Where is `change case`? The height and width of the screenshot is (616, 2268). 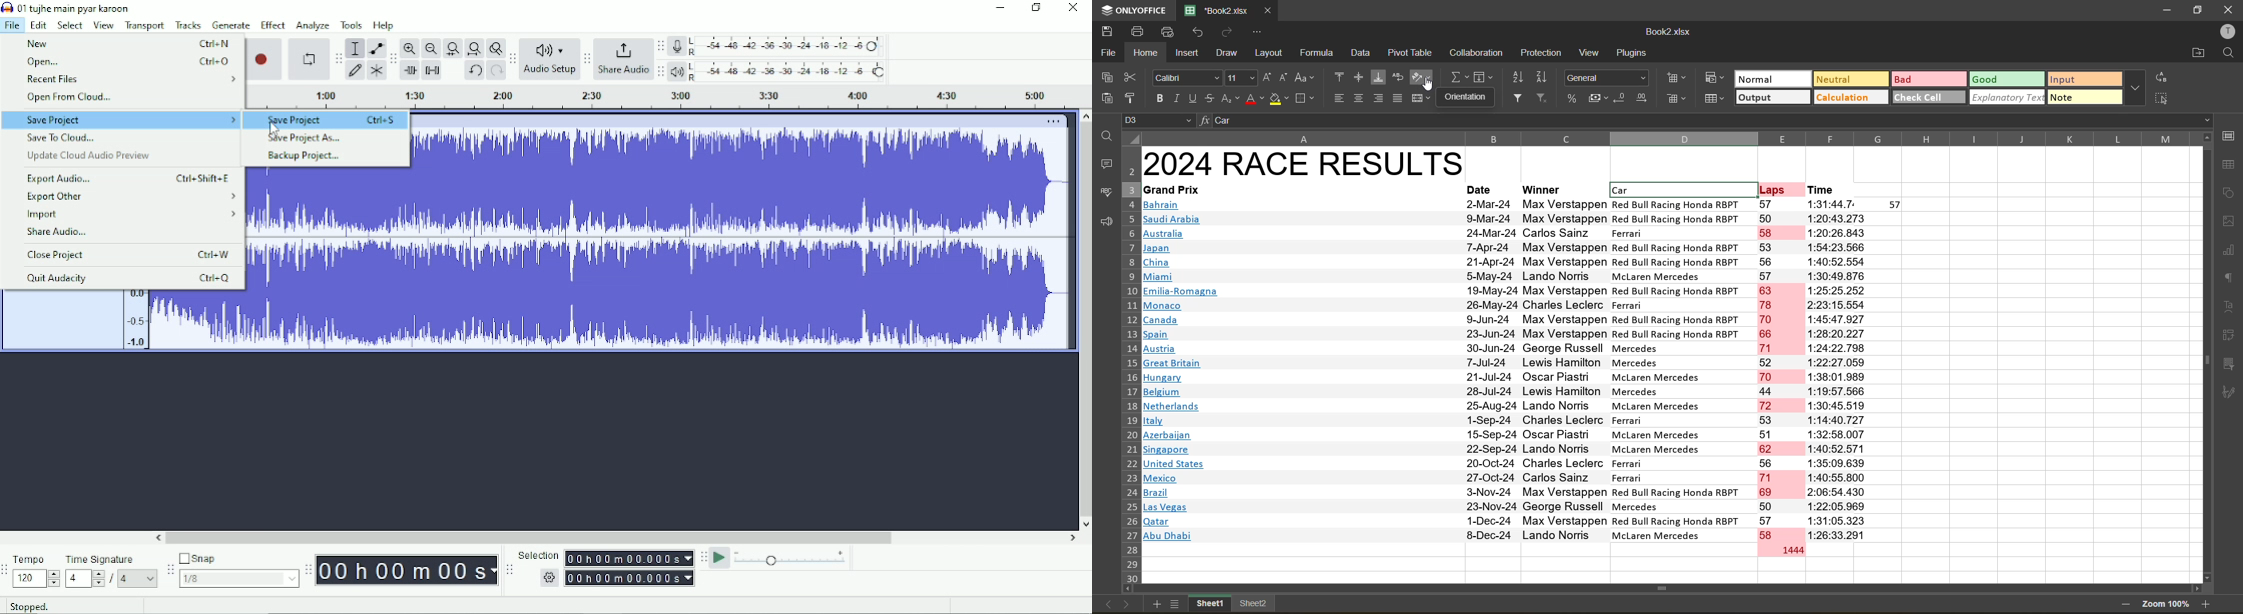 change case is located at coordinates (1305, 77).